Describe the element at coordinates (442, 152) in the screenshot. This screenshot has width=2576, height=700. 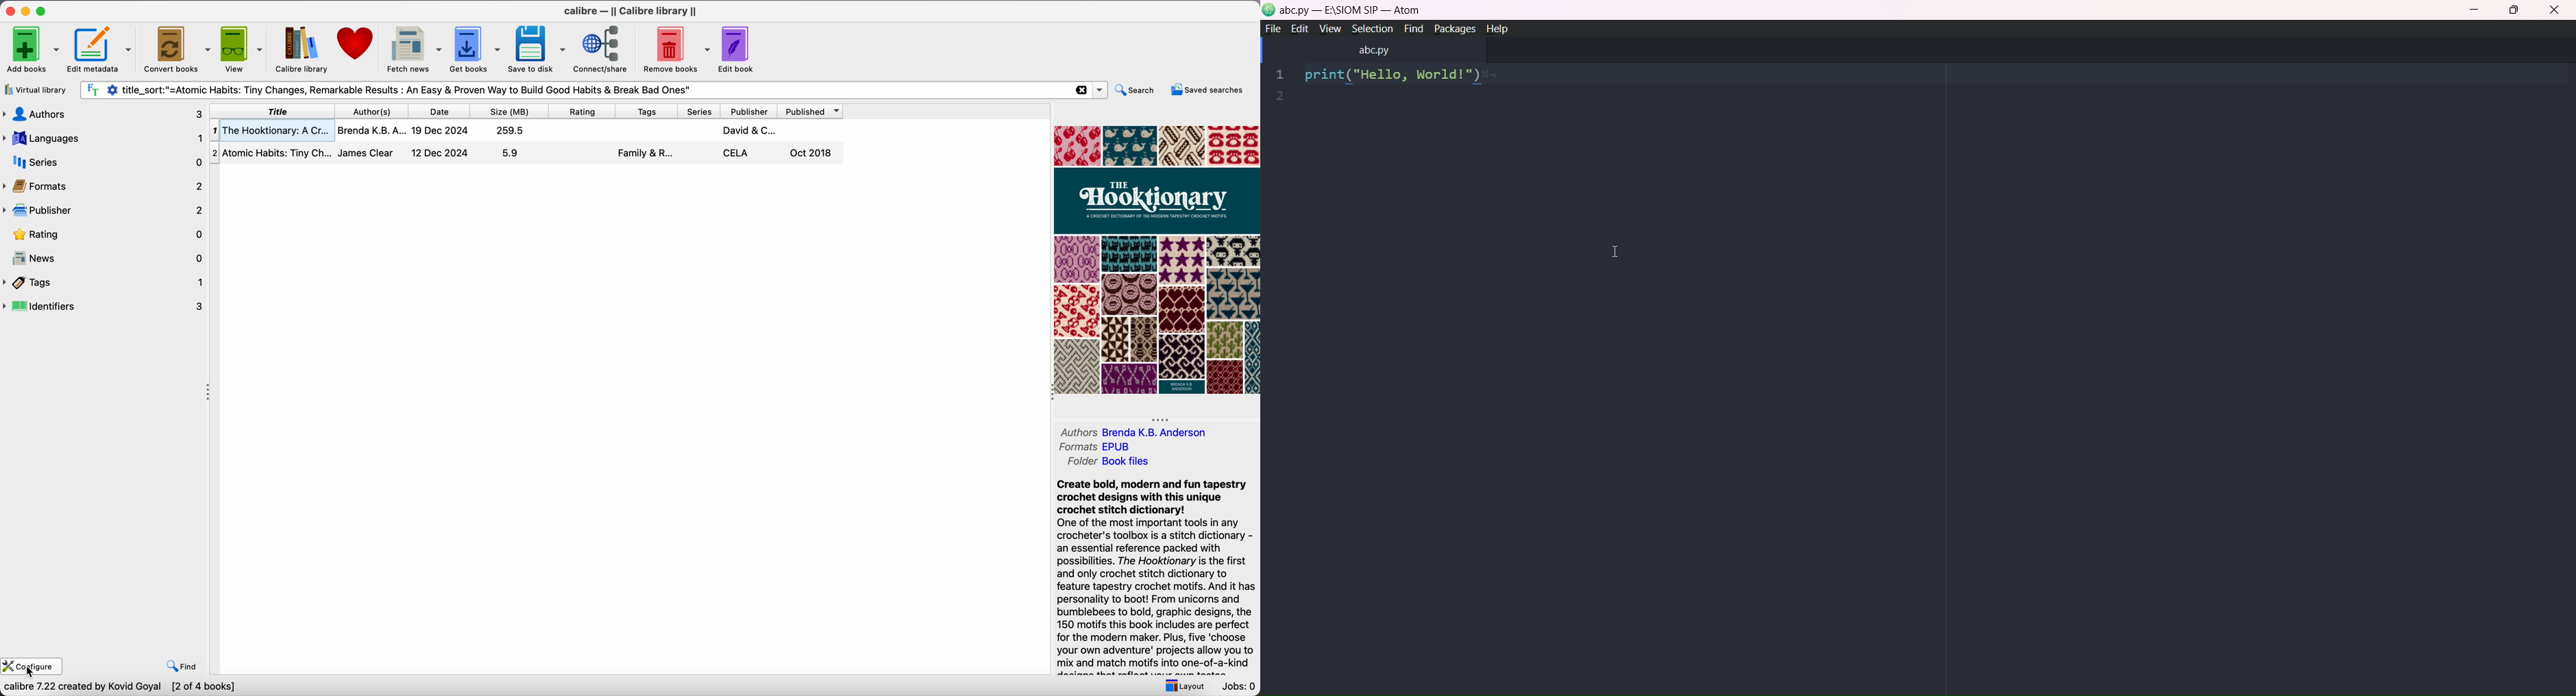
I see `12 Dec 2024` at that location.